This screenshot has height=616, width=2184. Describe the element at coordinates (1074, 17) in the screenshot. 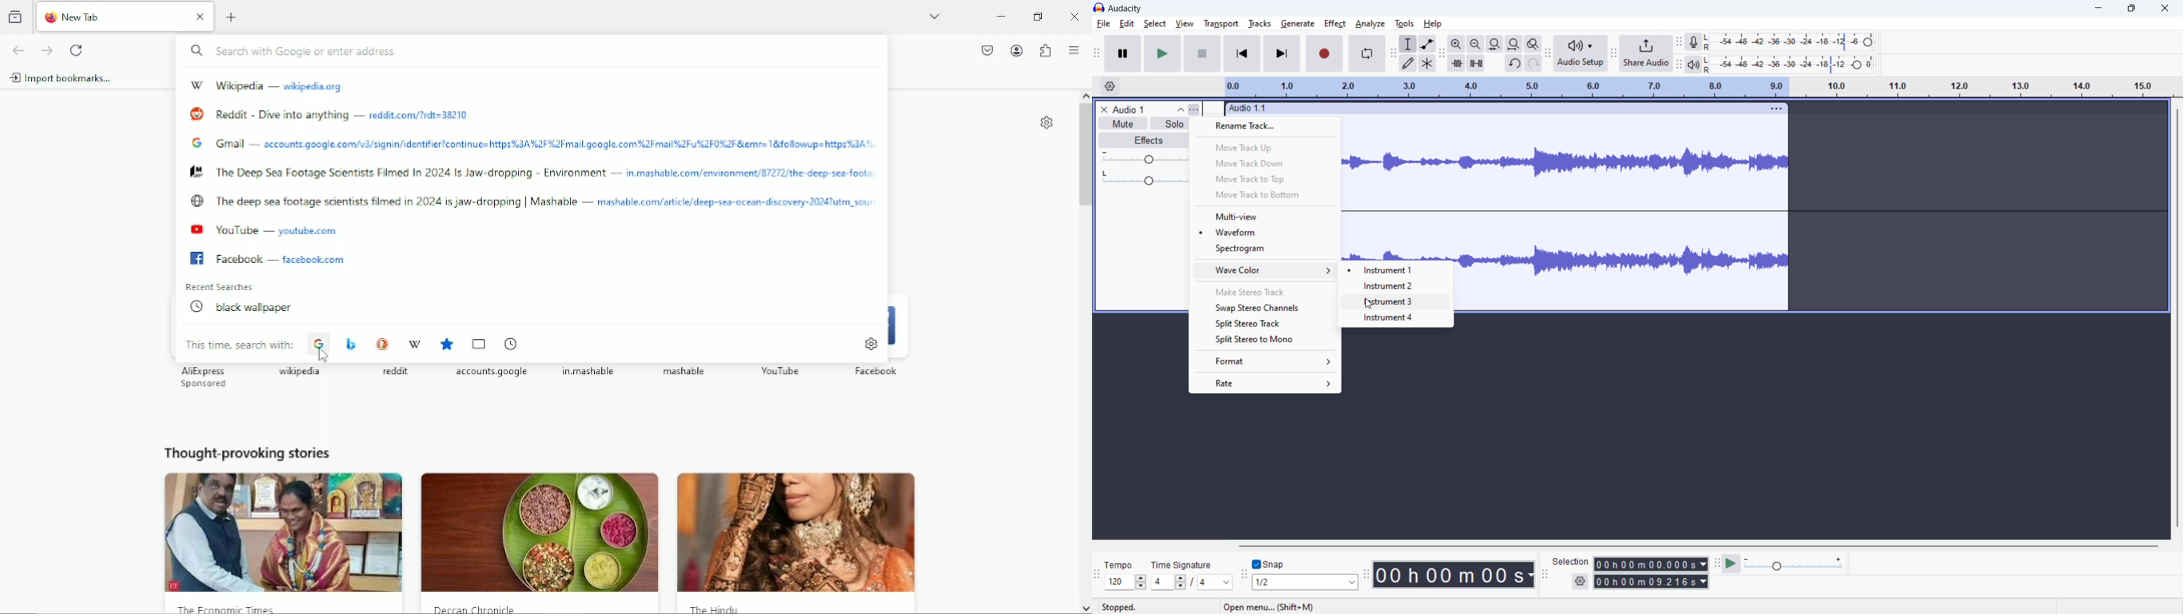

I see `Close` at that location.